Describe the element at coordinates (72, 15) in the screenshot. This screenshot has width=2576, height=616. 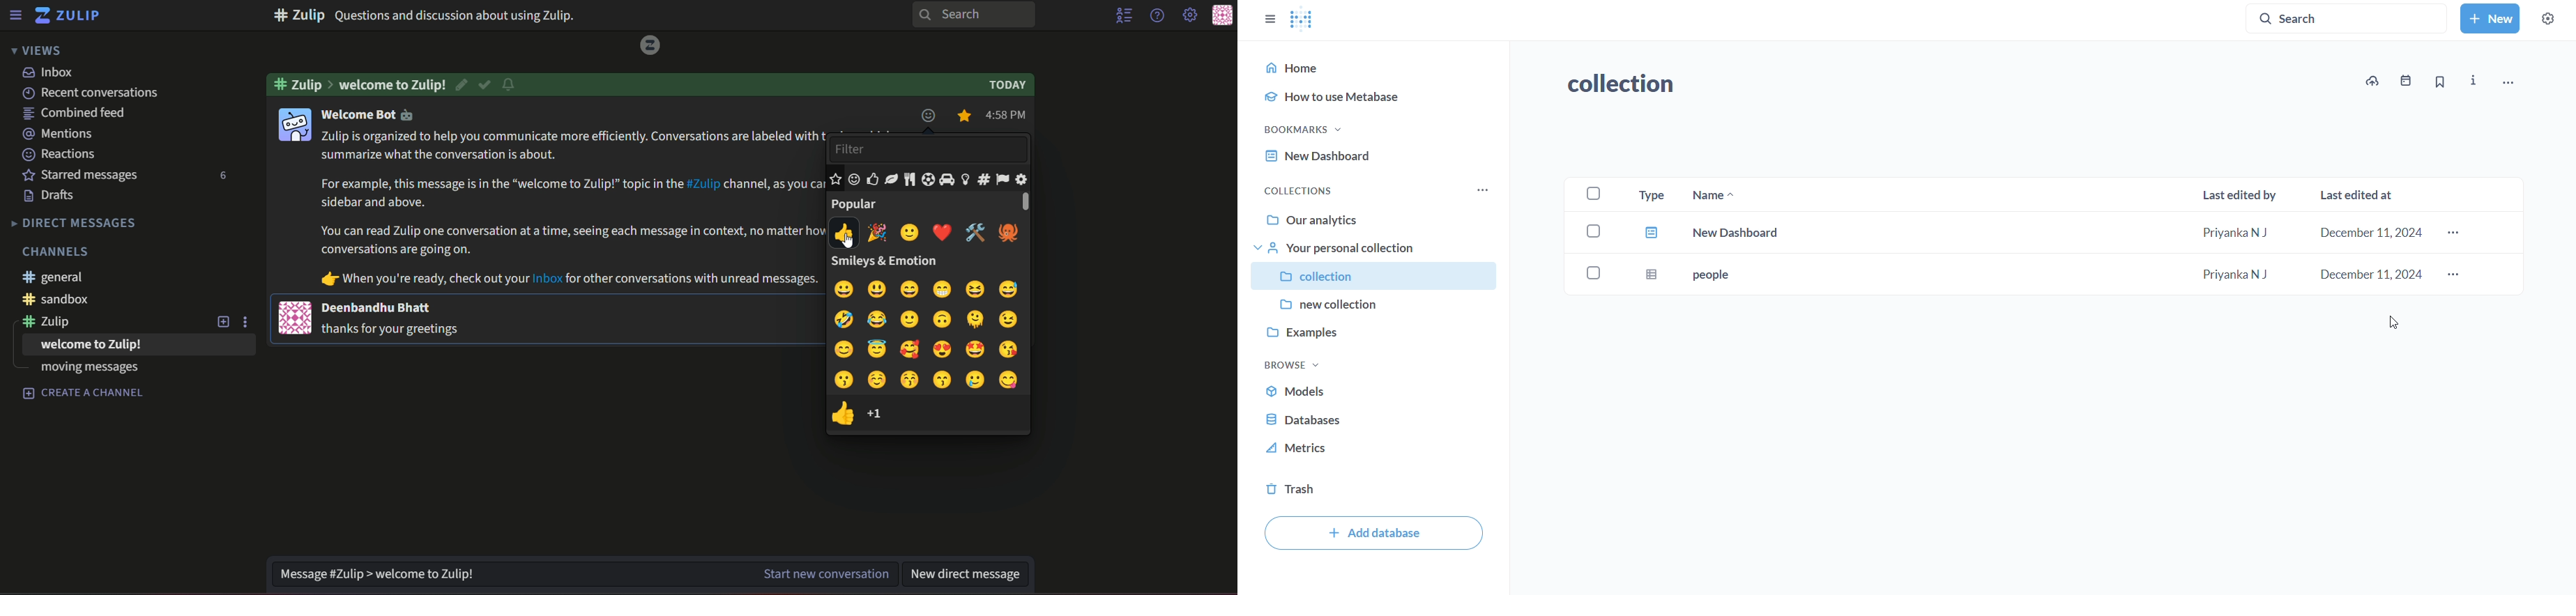
I see `title and logo` at that location.